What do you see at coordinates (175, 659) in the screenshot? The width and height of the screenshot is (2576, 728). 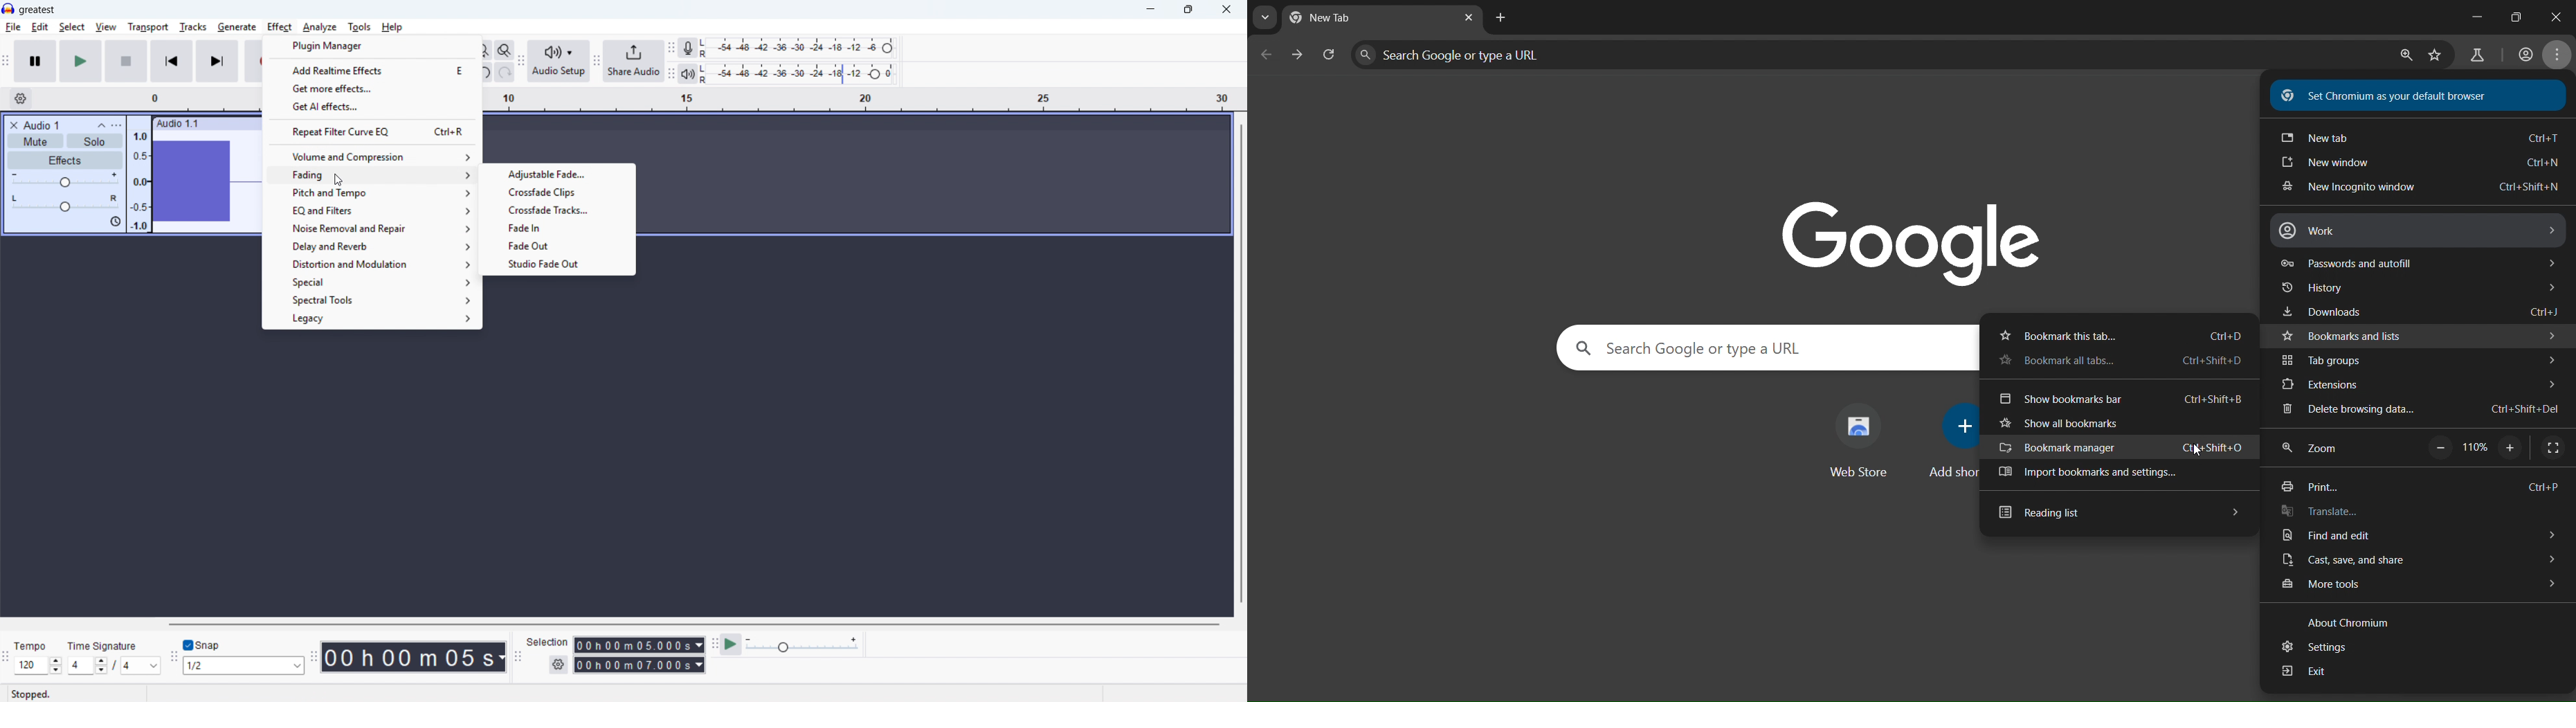 I see `Snapping toolbar ` at bounding box center [175, 659].